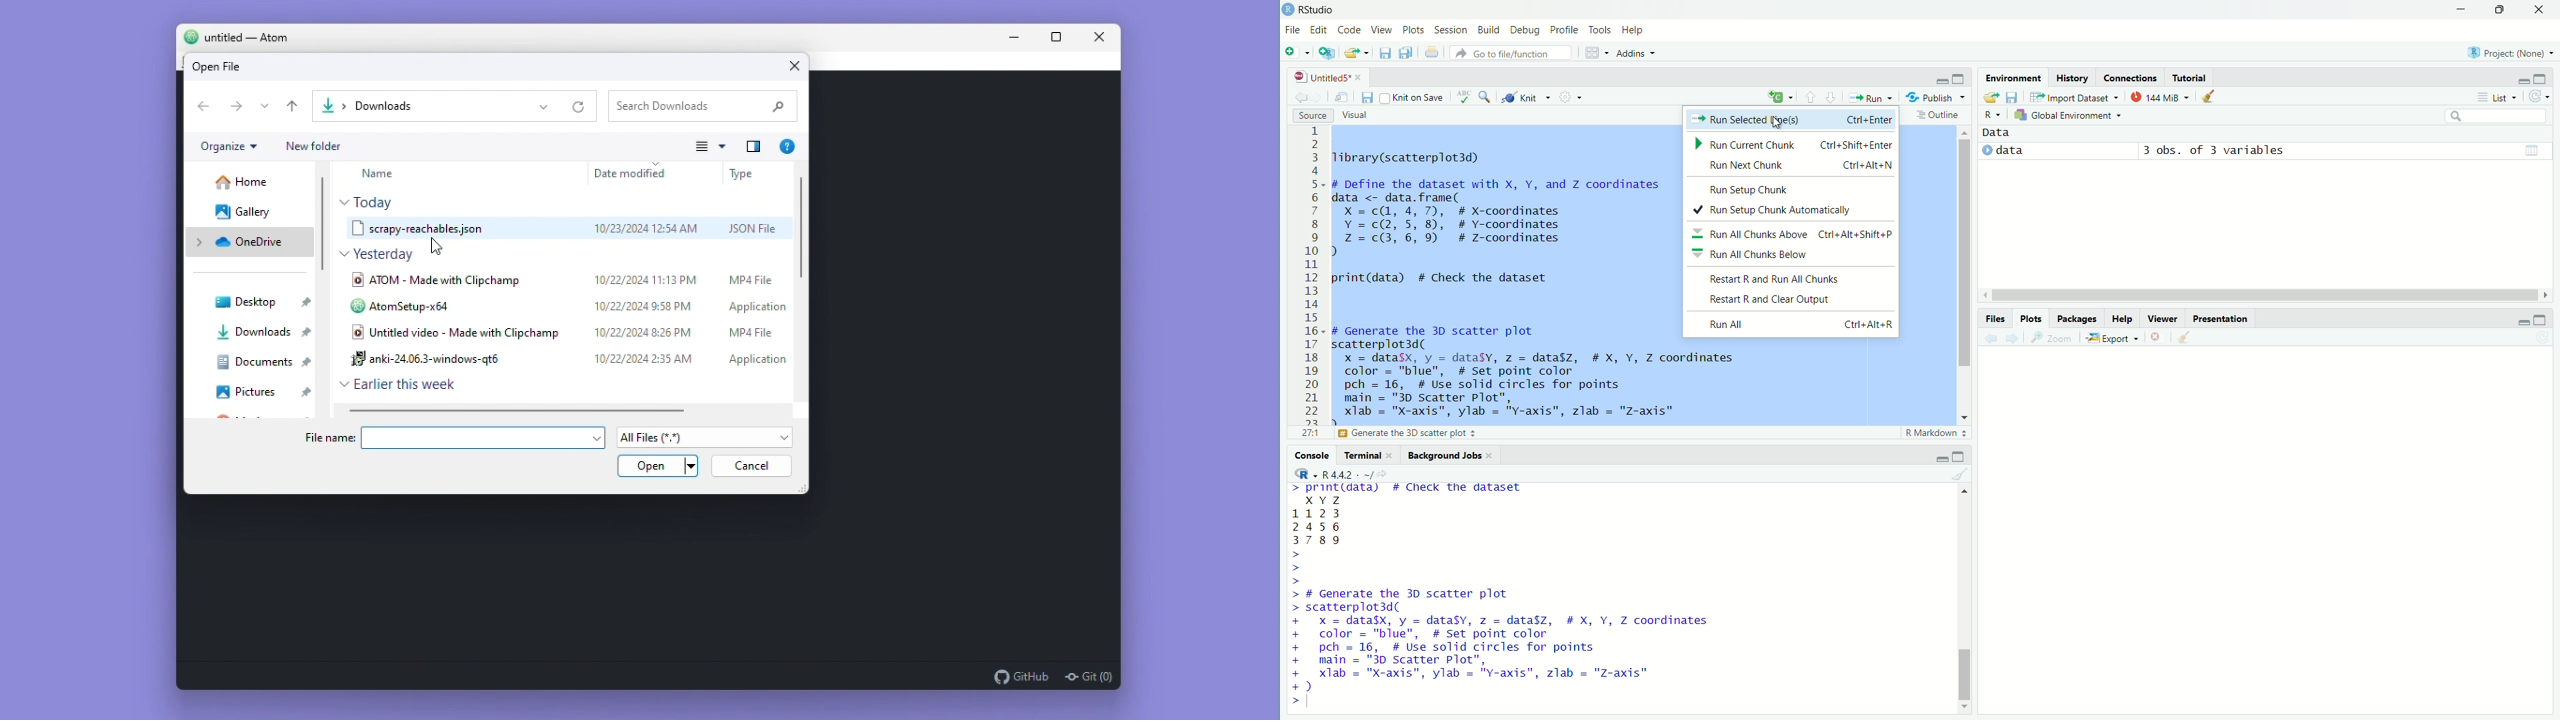  Describe the element at coordinates (2495, 116) in the screenshot. I see `search field` at that location.